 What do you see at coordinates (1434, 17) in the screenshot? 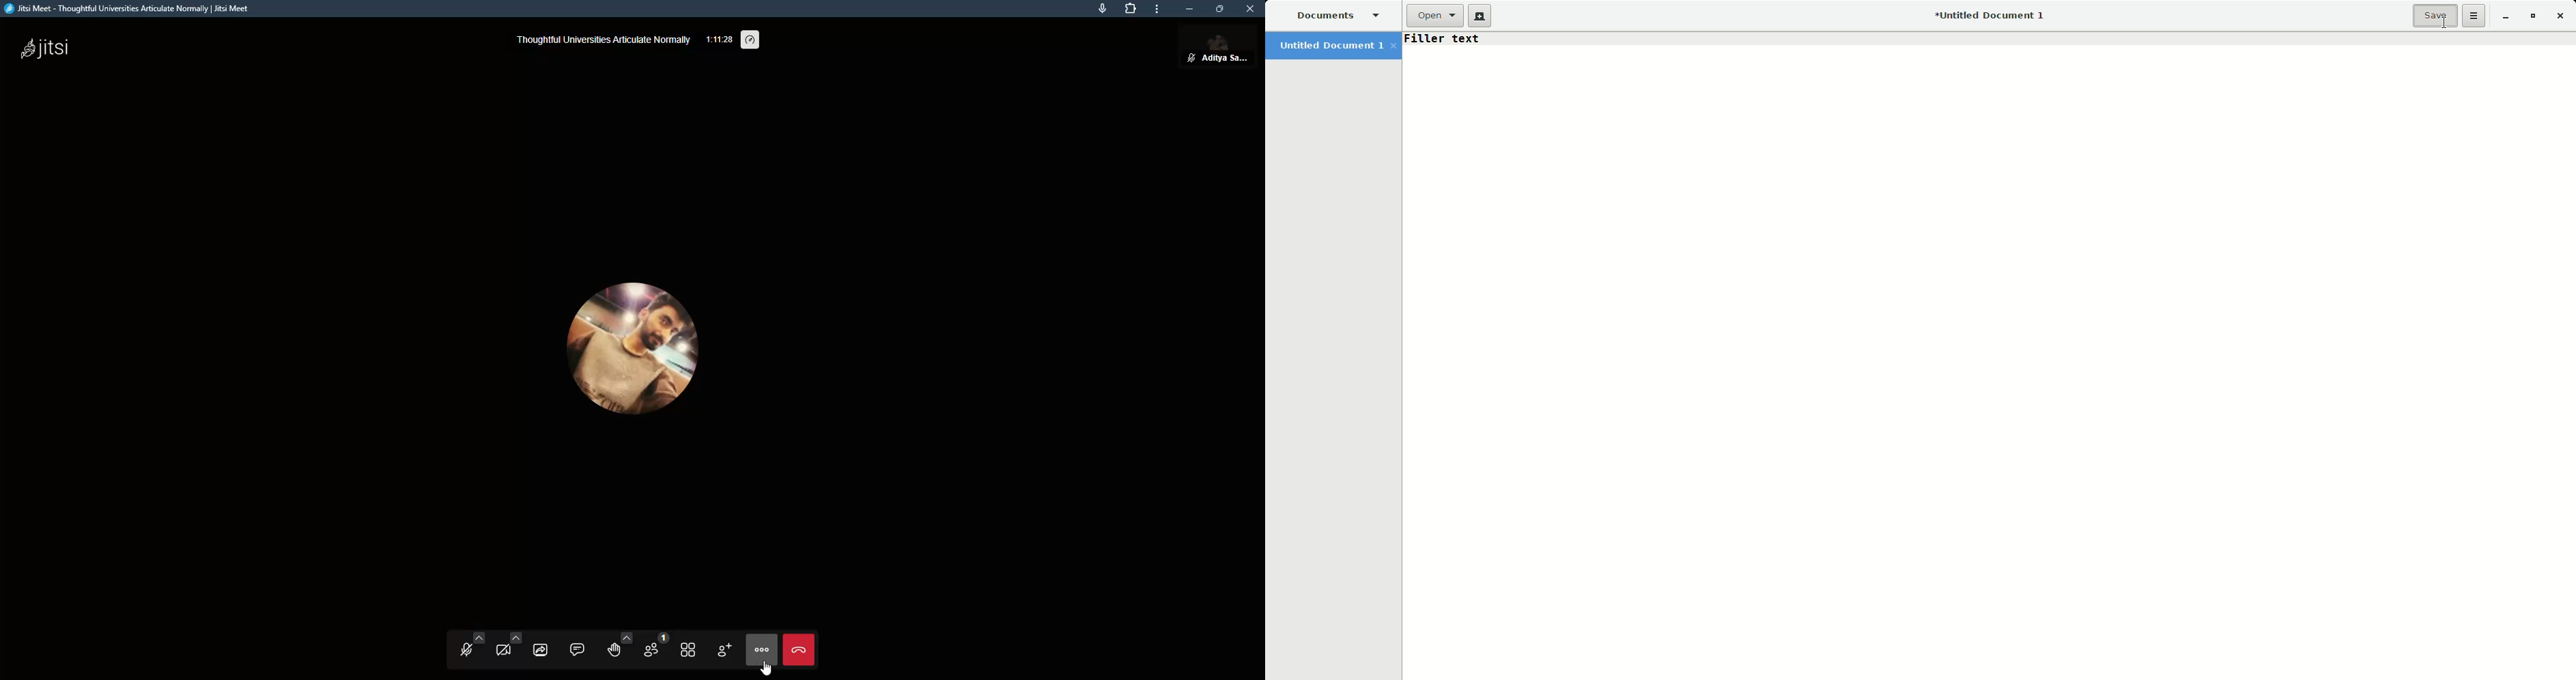
I see `Open` at bounding box center [1434, 17].